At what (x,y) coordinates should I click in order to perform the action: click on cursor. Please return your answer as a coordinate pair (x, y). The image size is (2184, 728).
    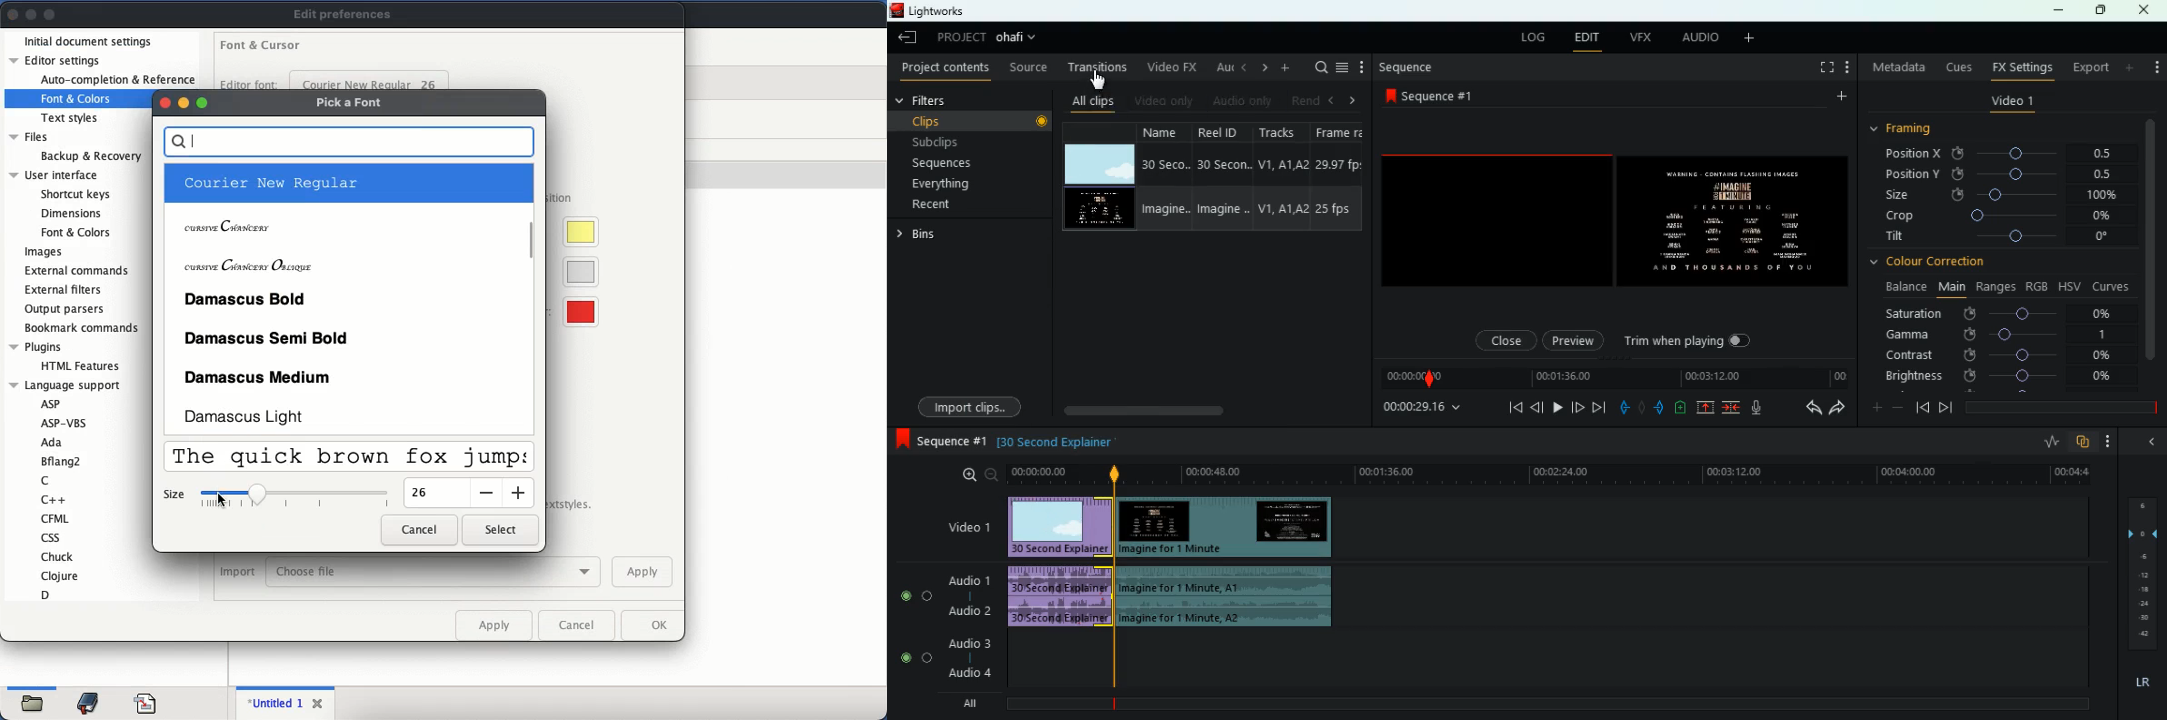
    Looking at the image, I should click on (1100, 81).